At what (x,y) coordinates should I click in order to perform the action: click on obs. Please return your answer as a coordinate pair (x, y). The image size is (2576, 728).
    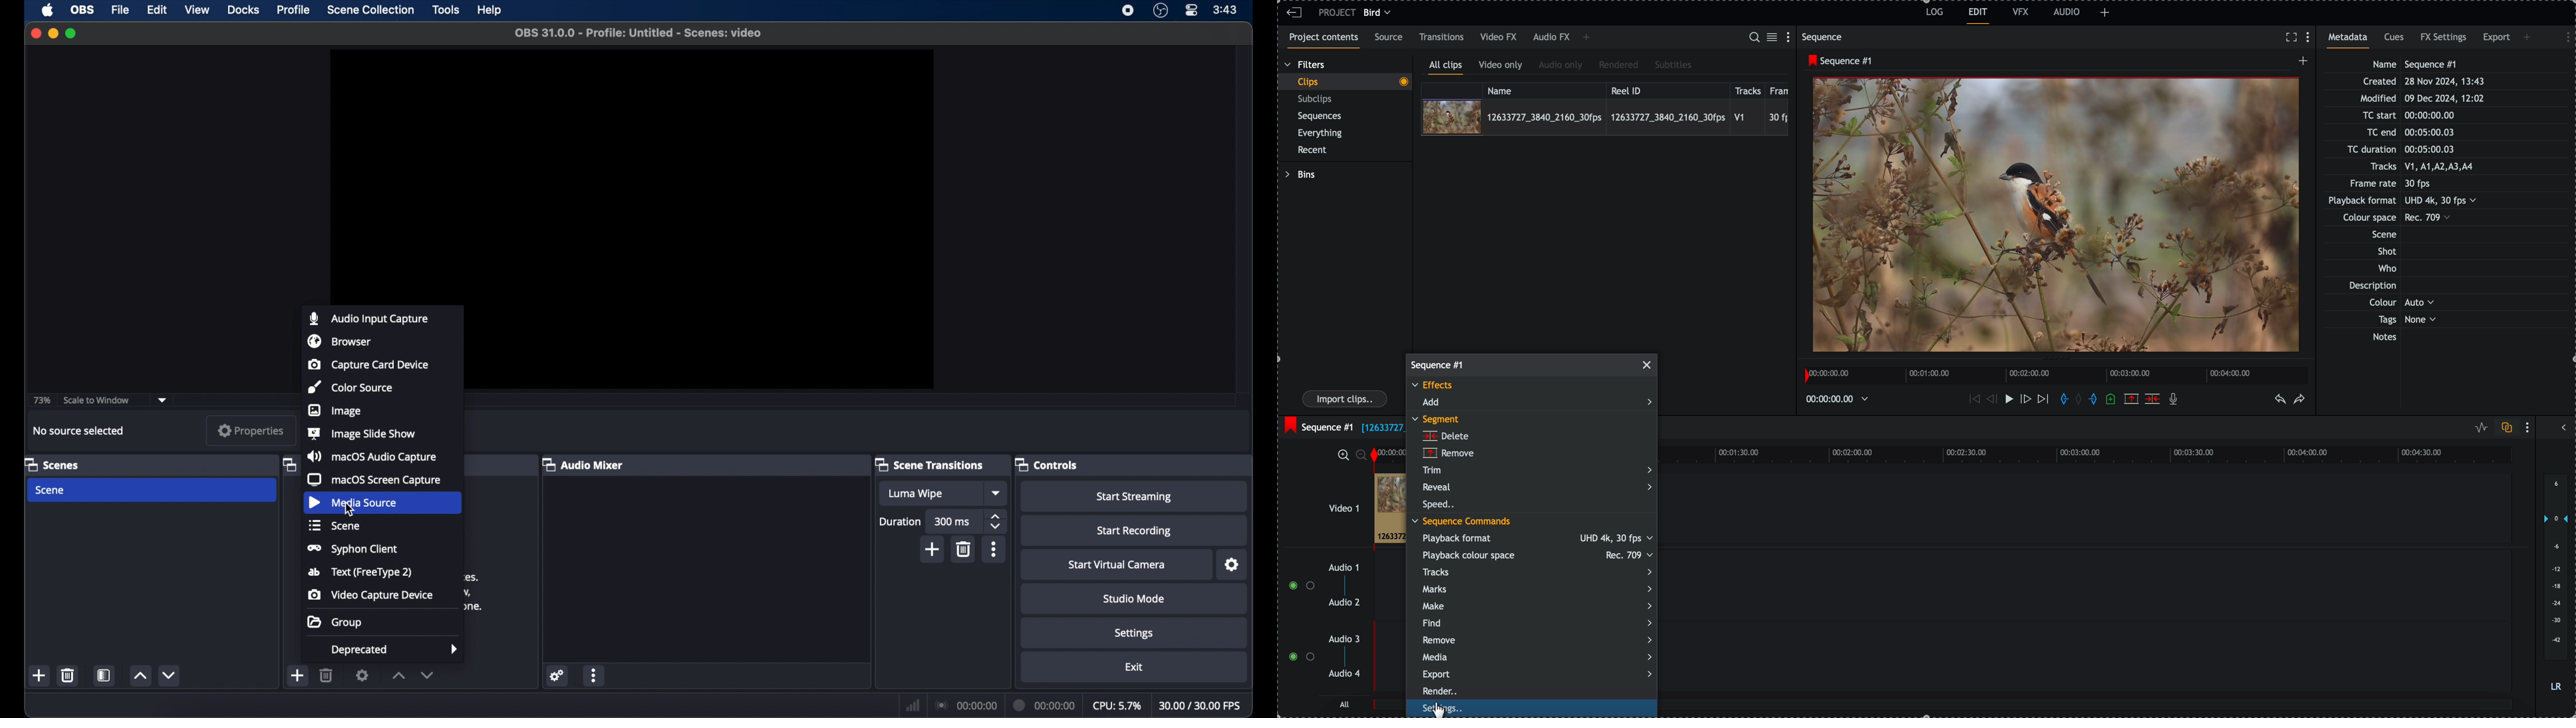
    Looking at the image, I should click on (82, 10).